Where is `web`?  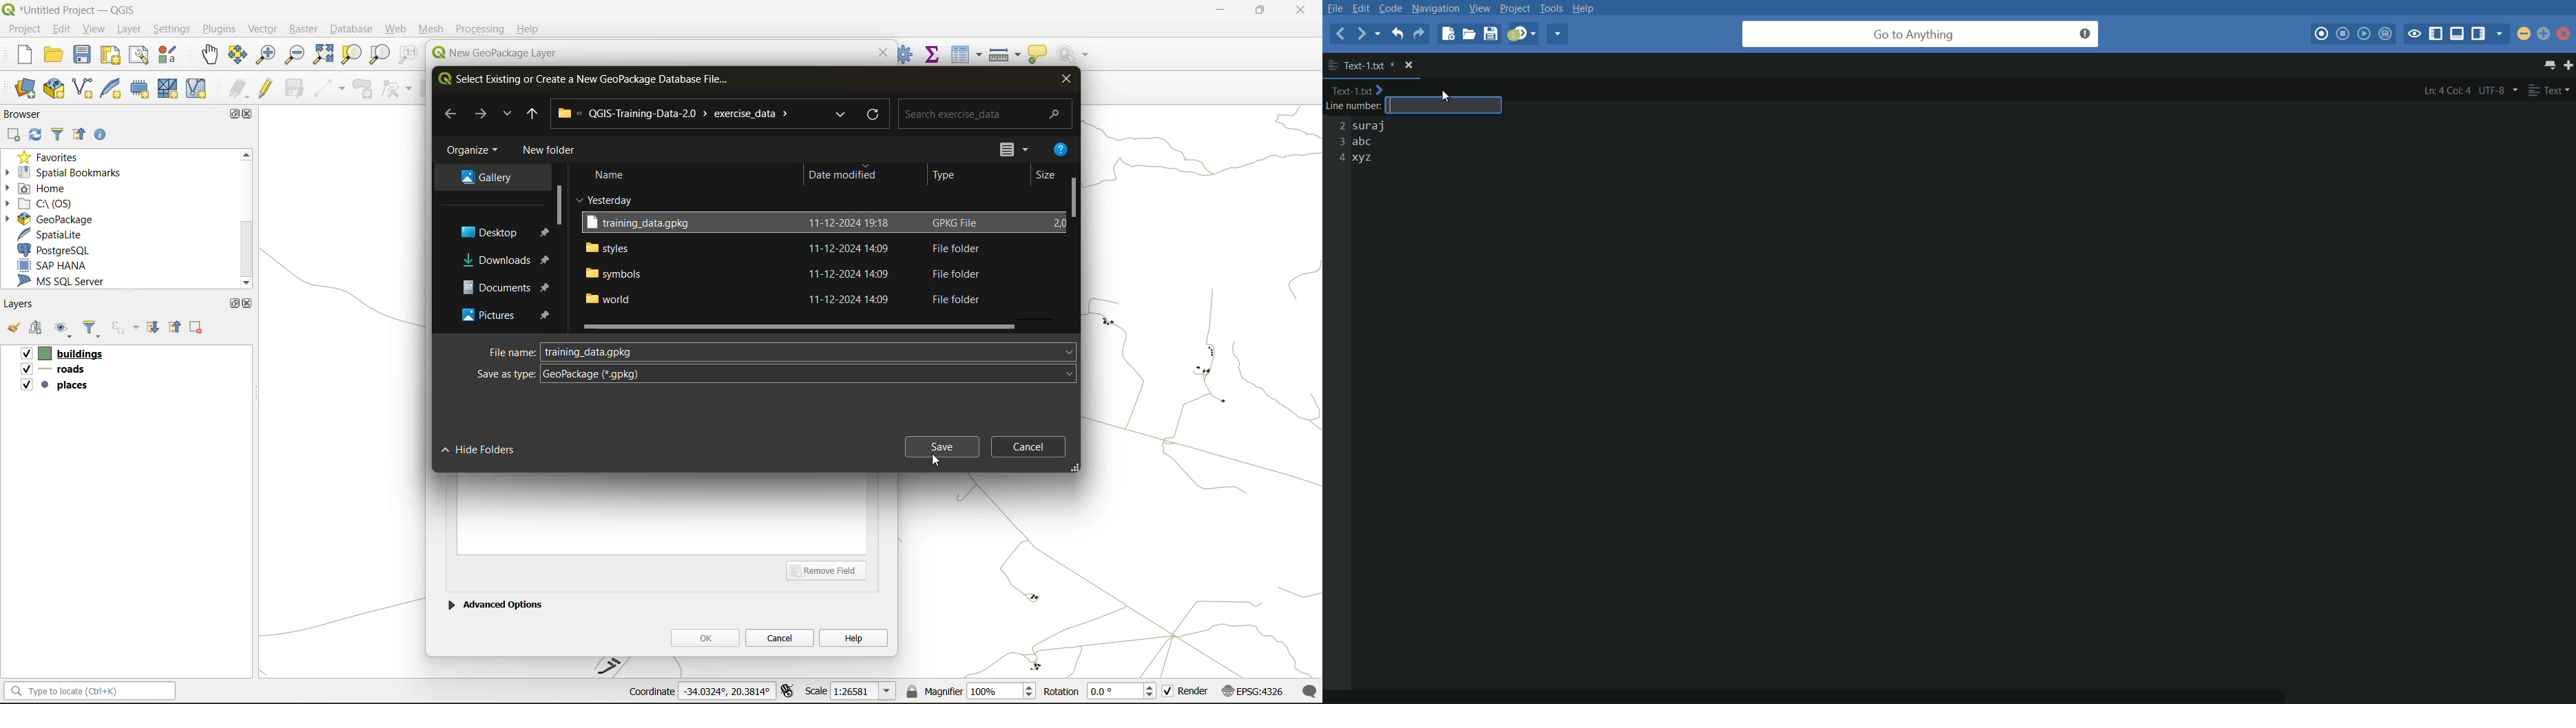 web is located at coordinates (397, 29).